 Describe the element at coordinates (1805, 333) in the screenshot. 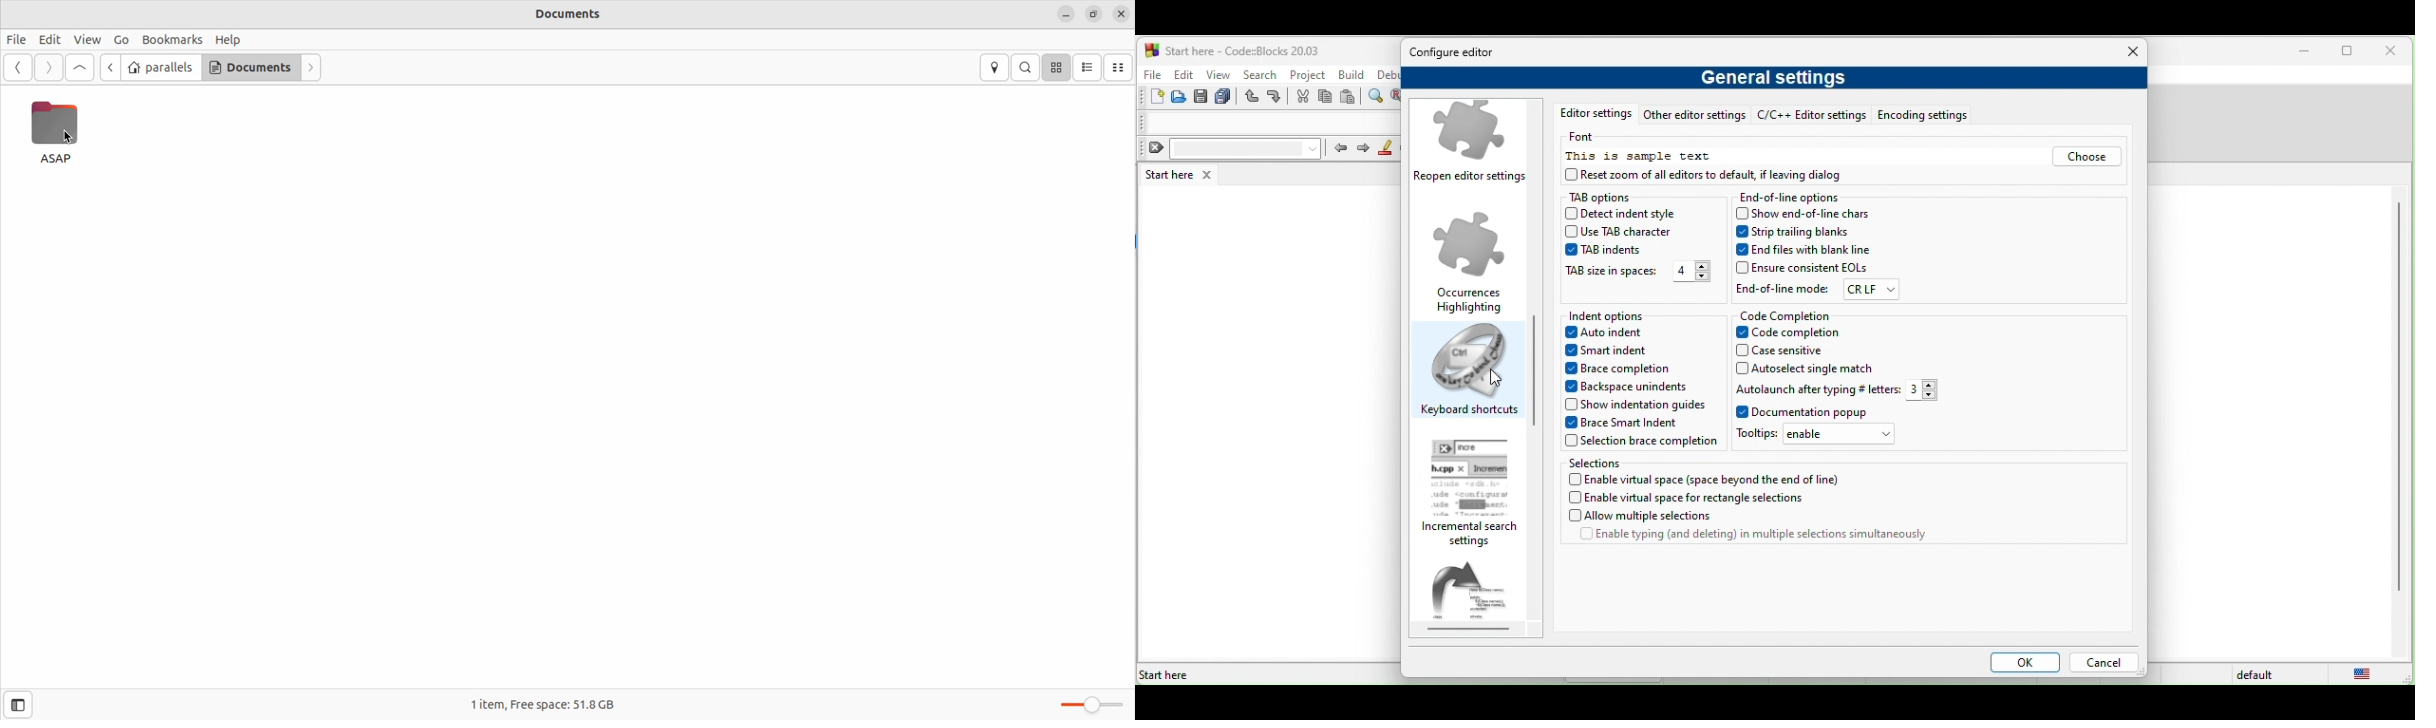

I see `code completion` at that location.